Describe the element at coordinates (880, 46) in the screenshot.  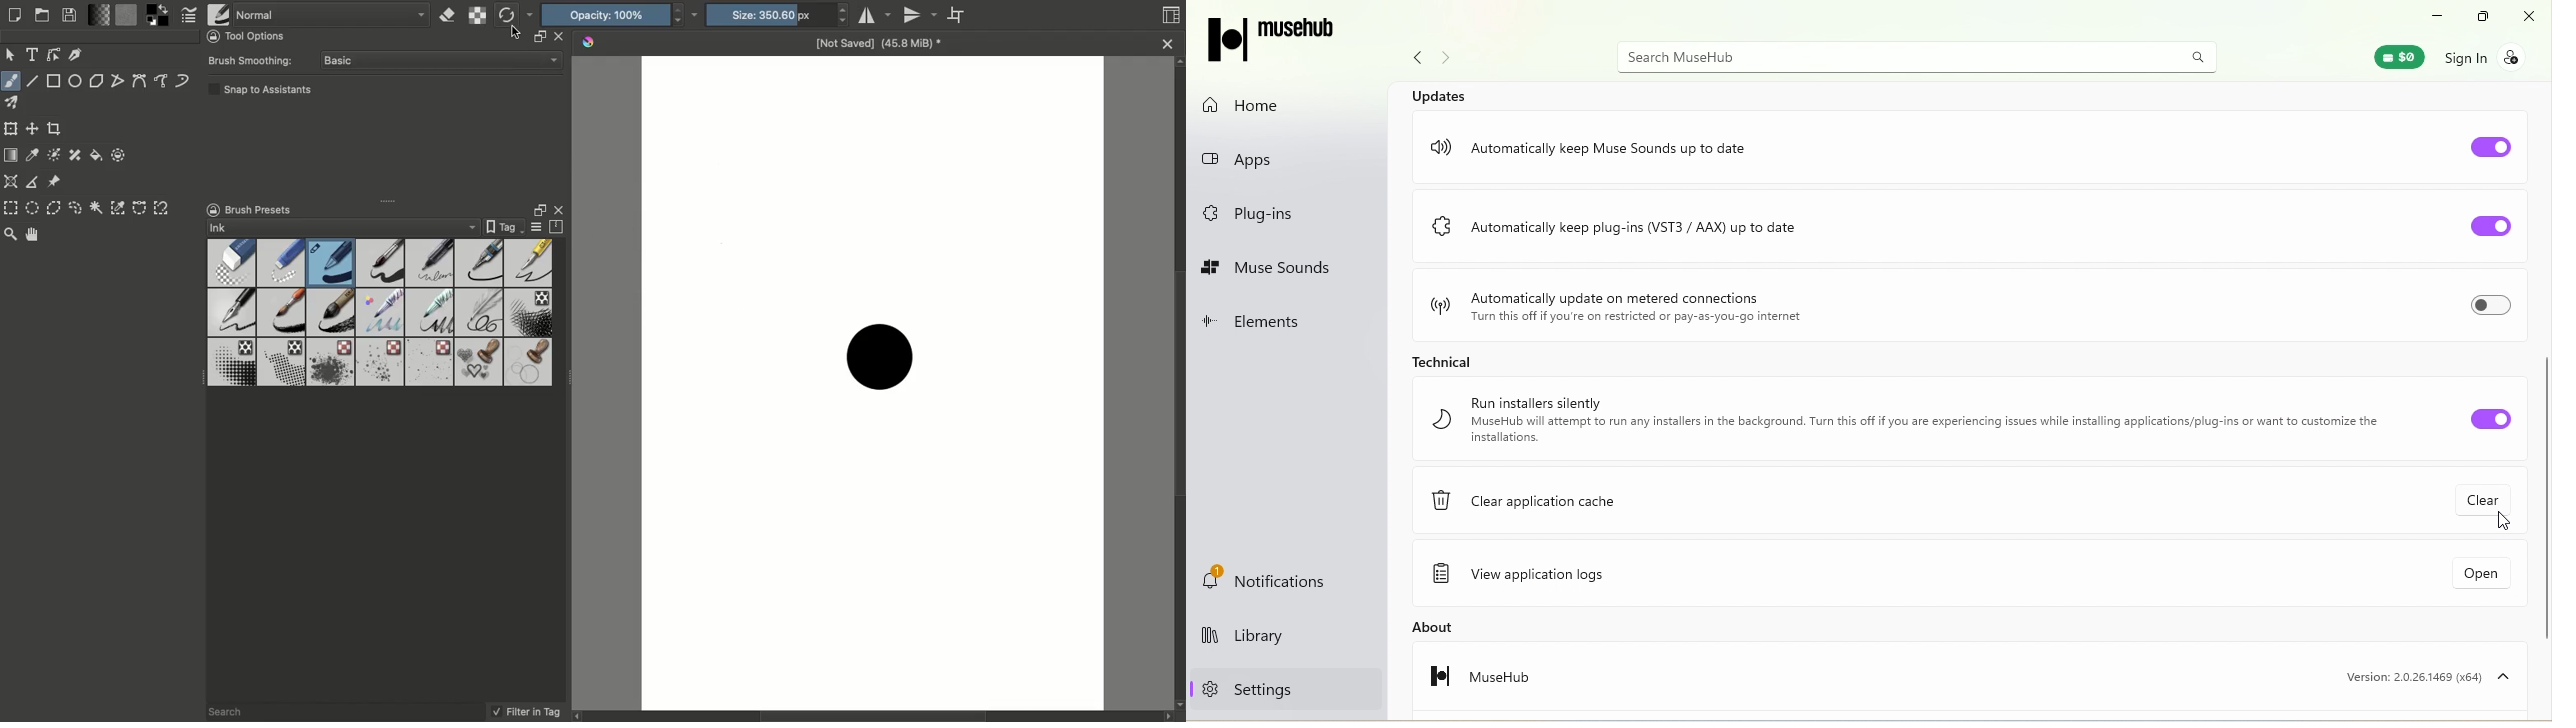
I see `Name` at that location.